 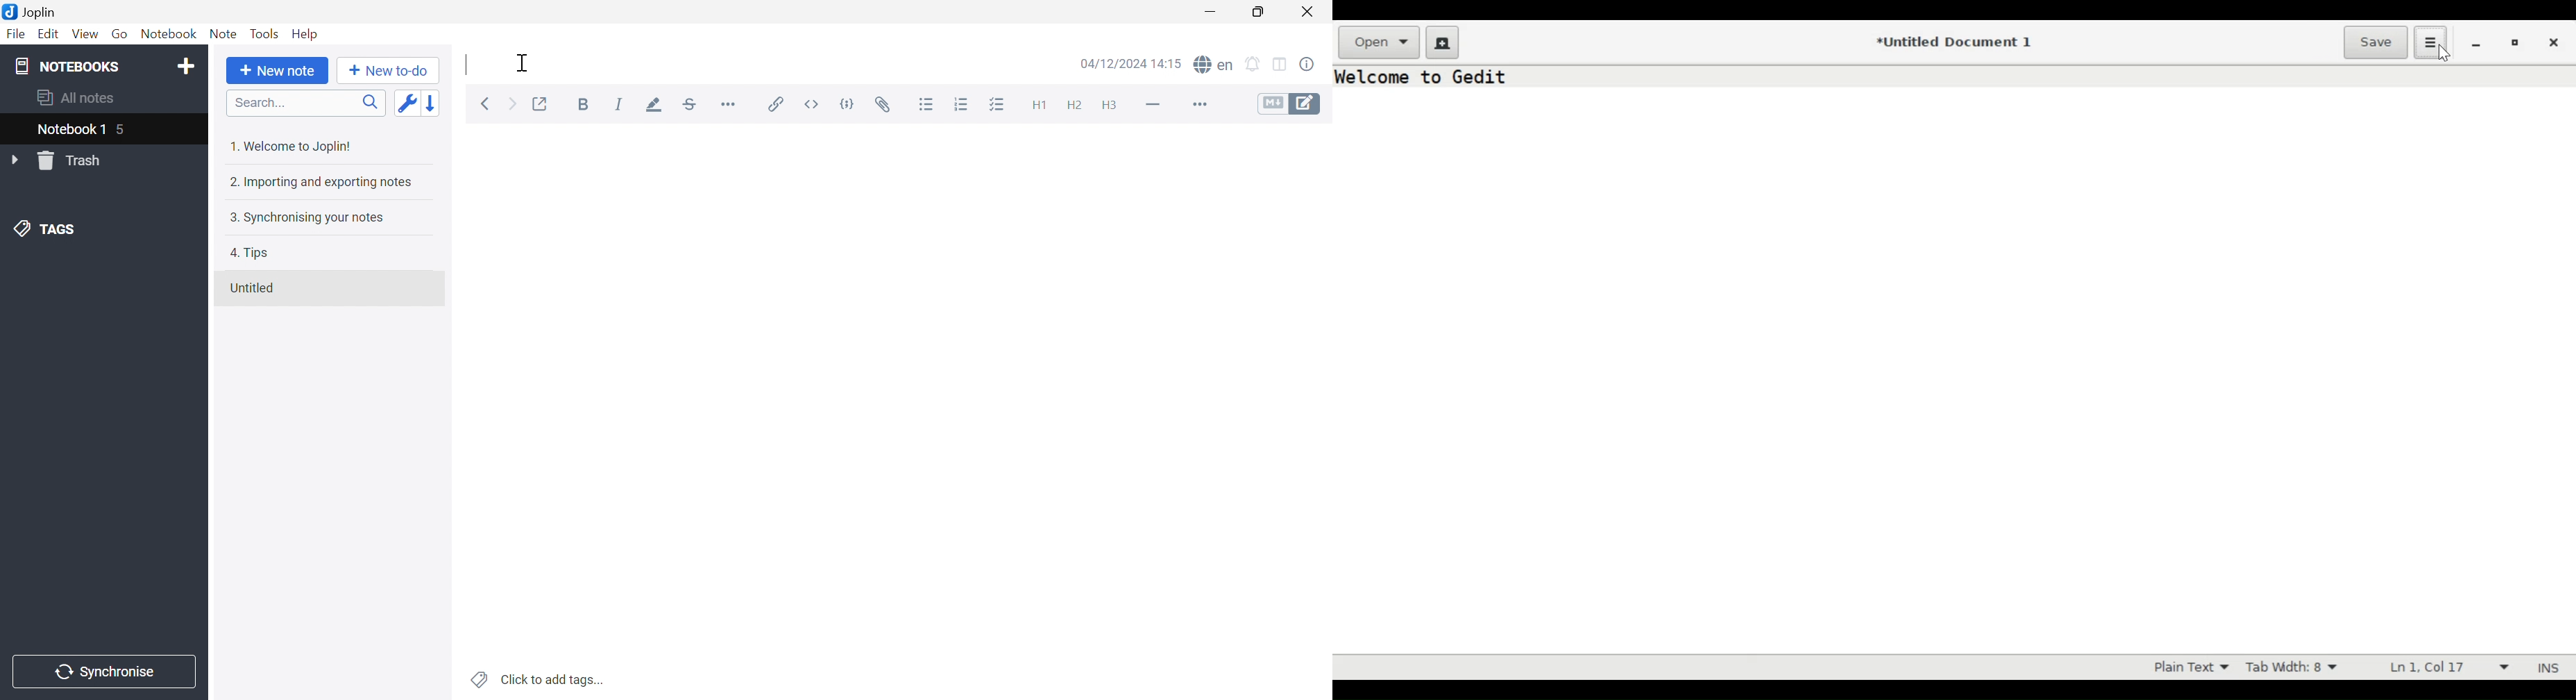 What do you see at coordinates (252, 288) in the screenshot?
I see `Untitled` at bounding box center [252, 288].